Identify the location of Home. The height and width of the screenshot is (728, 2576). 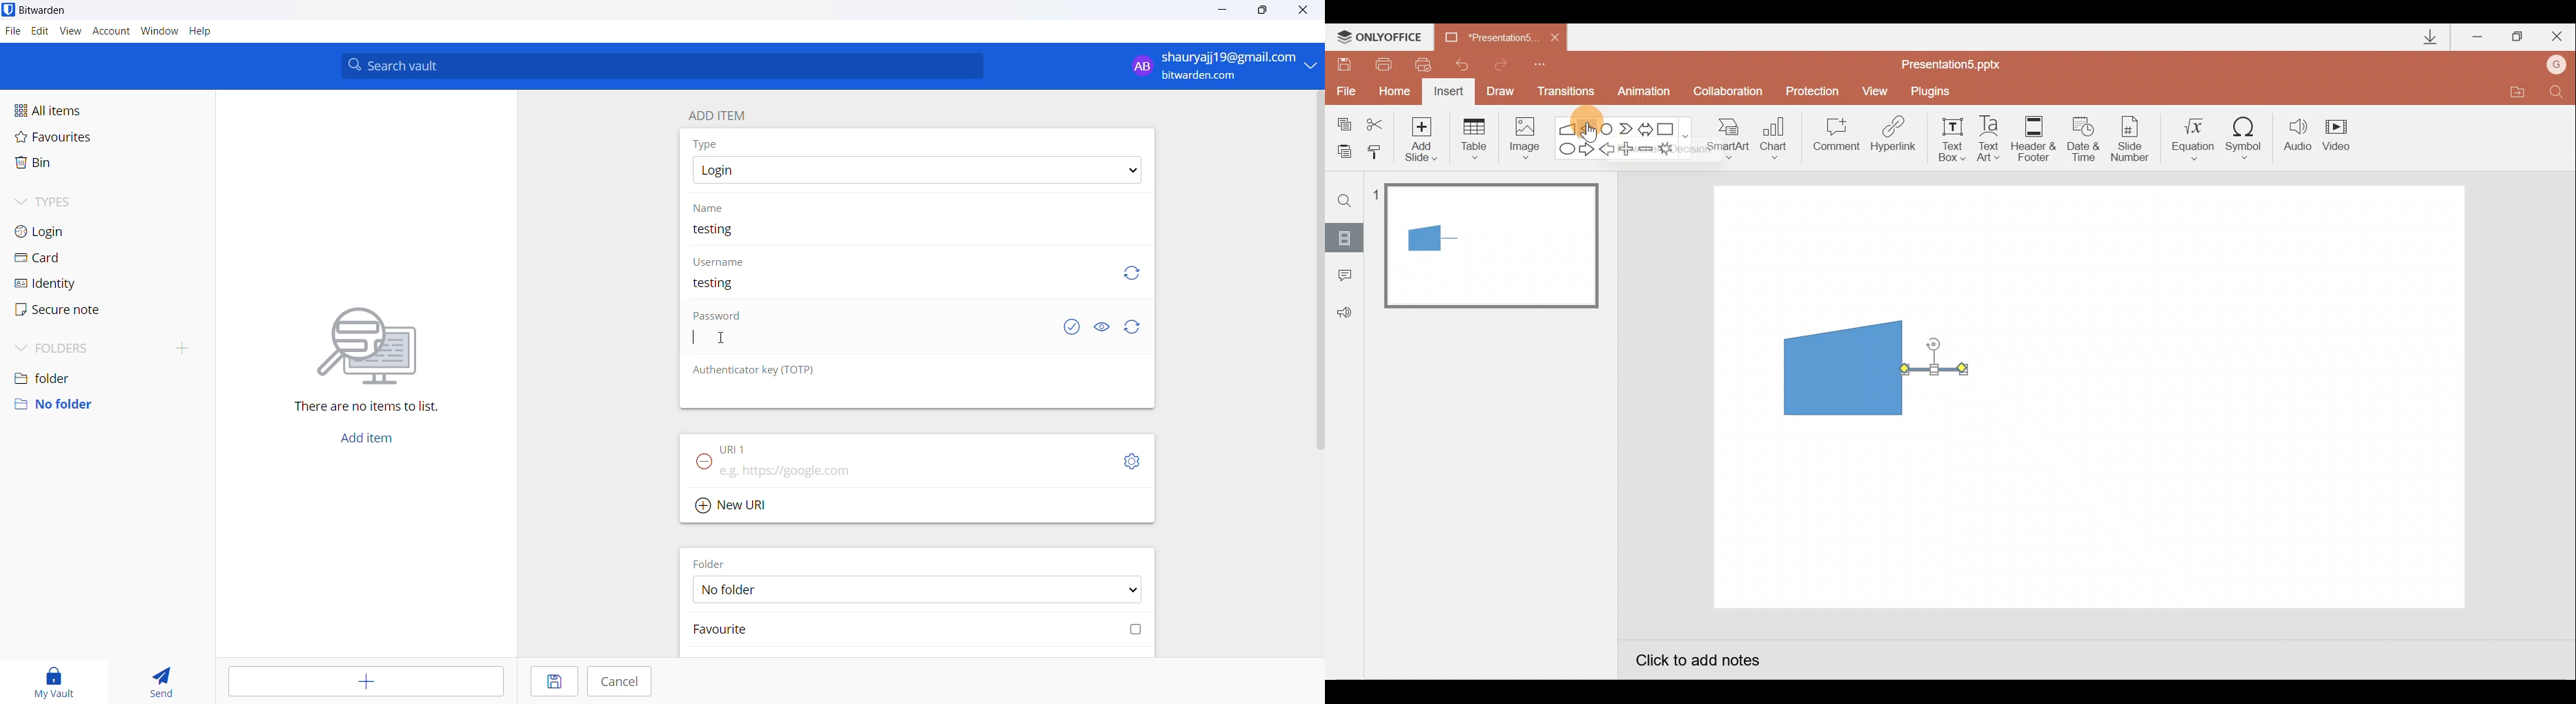
(1391, 88).